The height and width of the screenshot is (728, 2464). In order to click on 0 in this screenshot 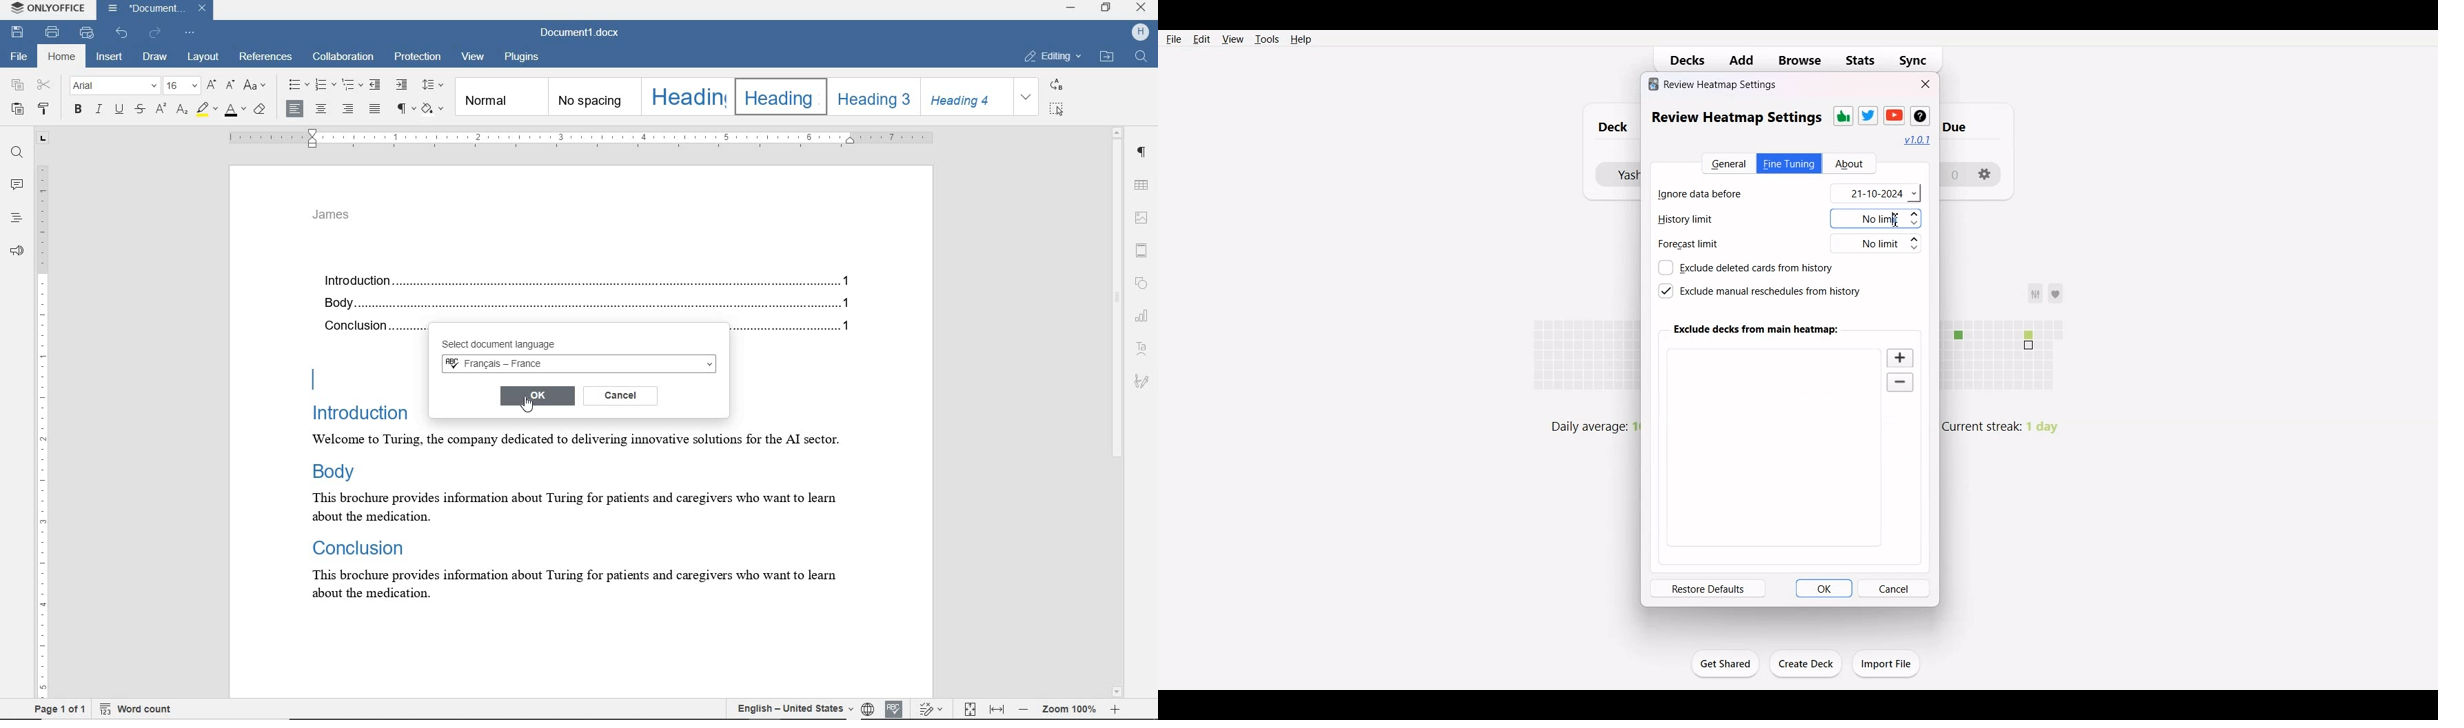, I will do `click(1953, 173)`.